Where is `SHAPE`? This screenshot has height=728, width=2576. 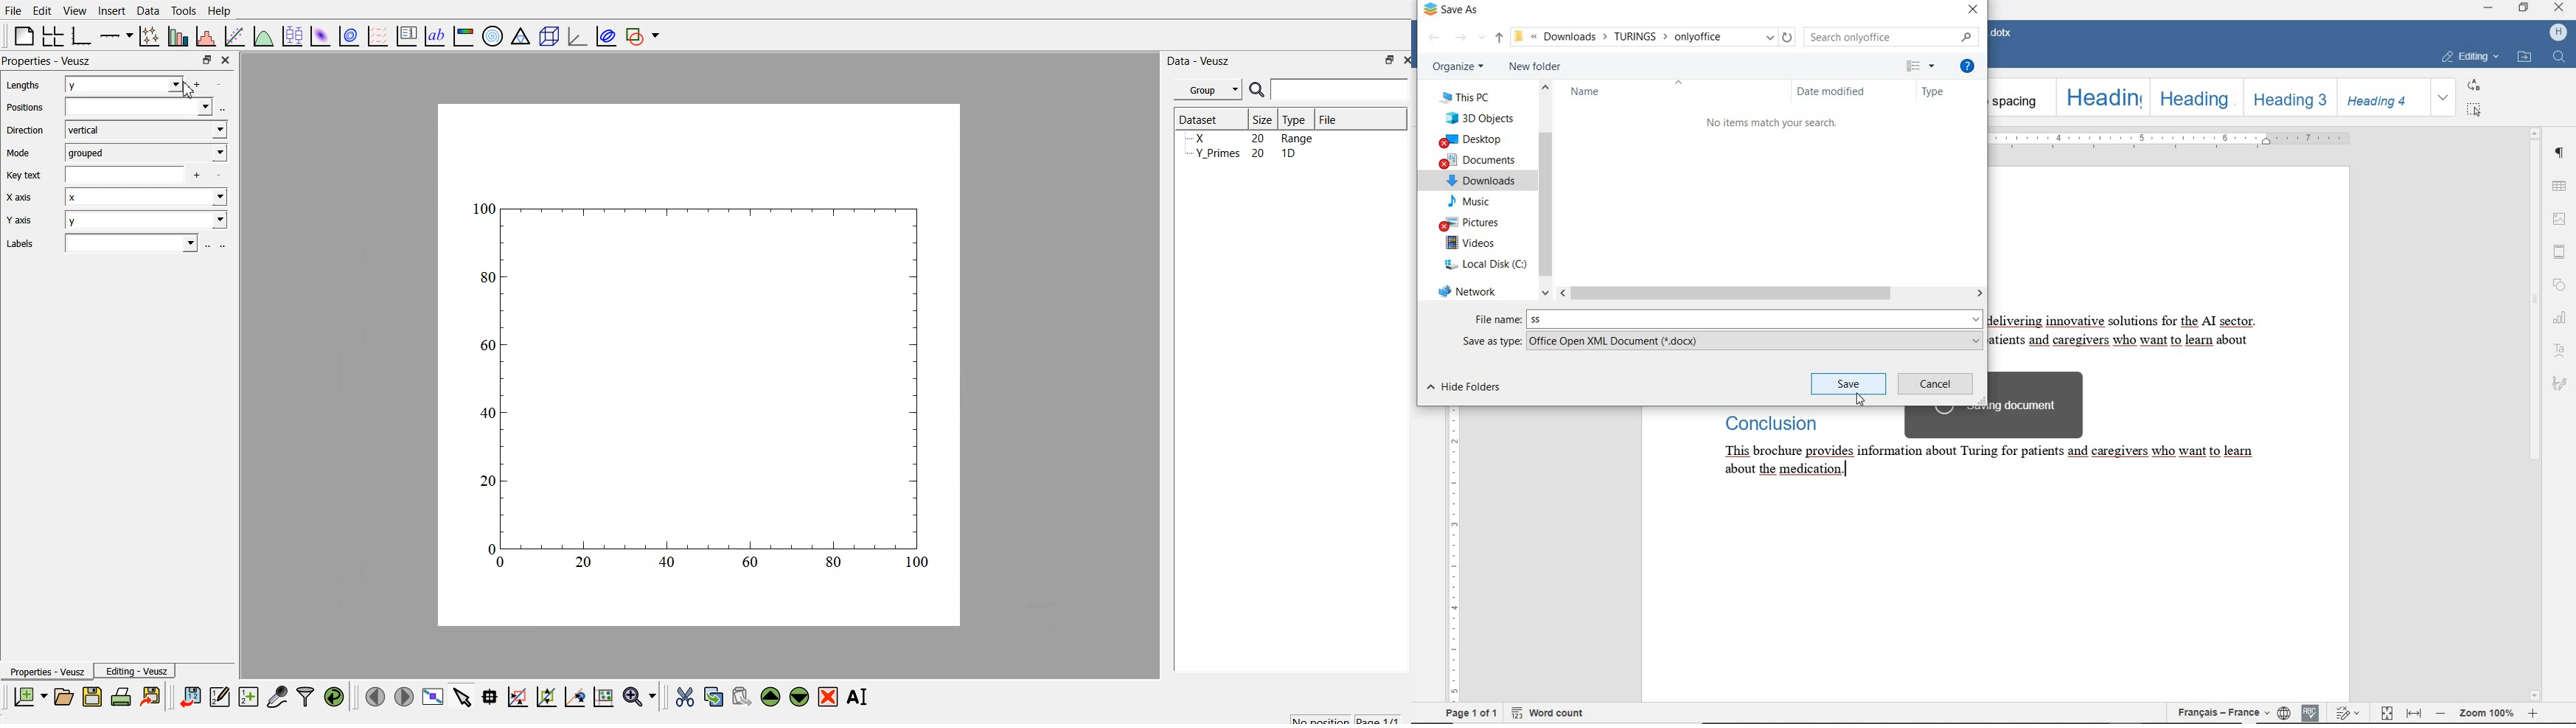 SHAPE is located at coordinates (2562, 285).